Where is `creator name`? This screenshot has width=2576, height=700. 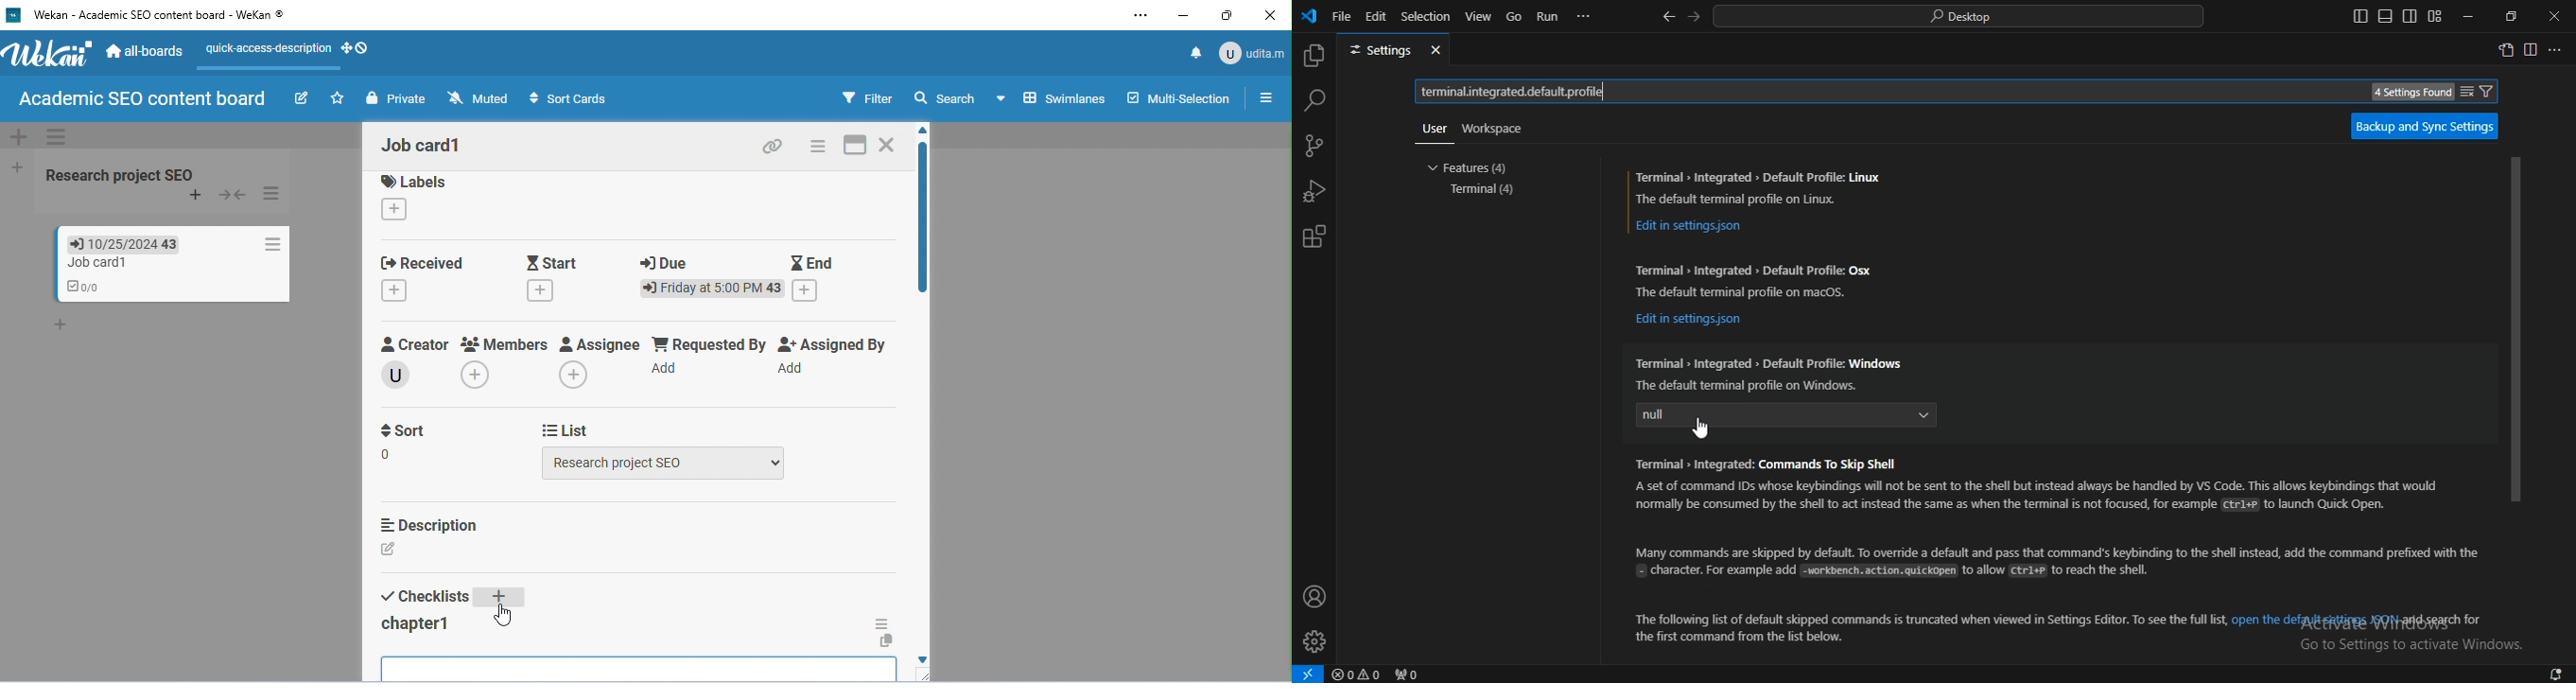 creator name is located at coordinates (400, 377).